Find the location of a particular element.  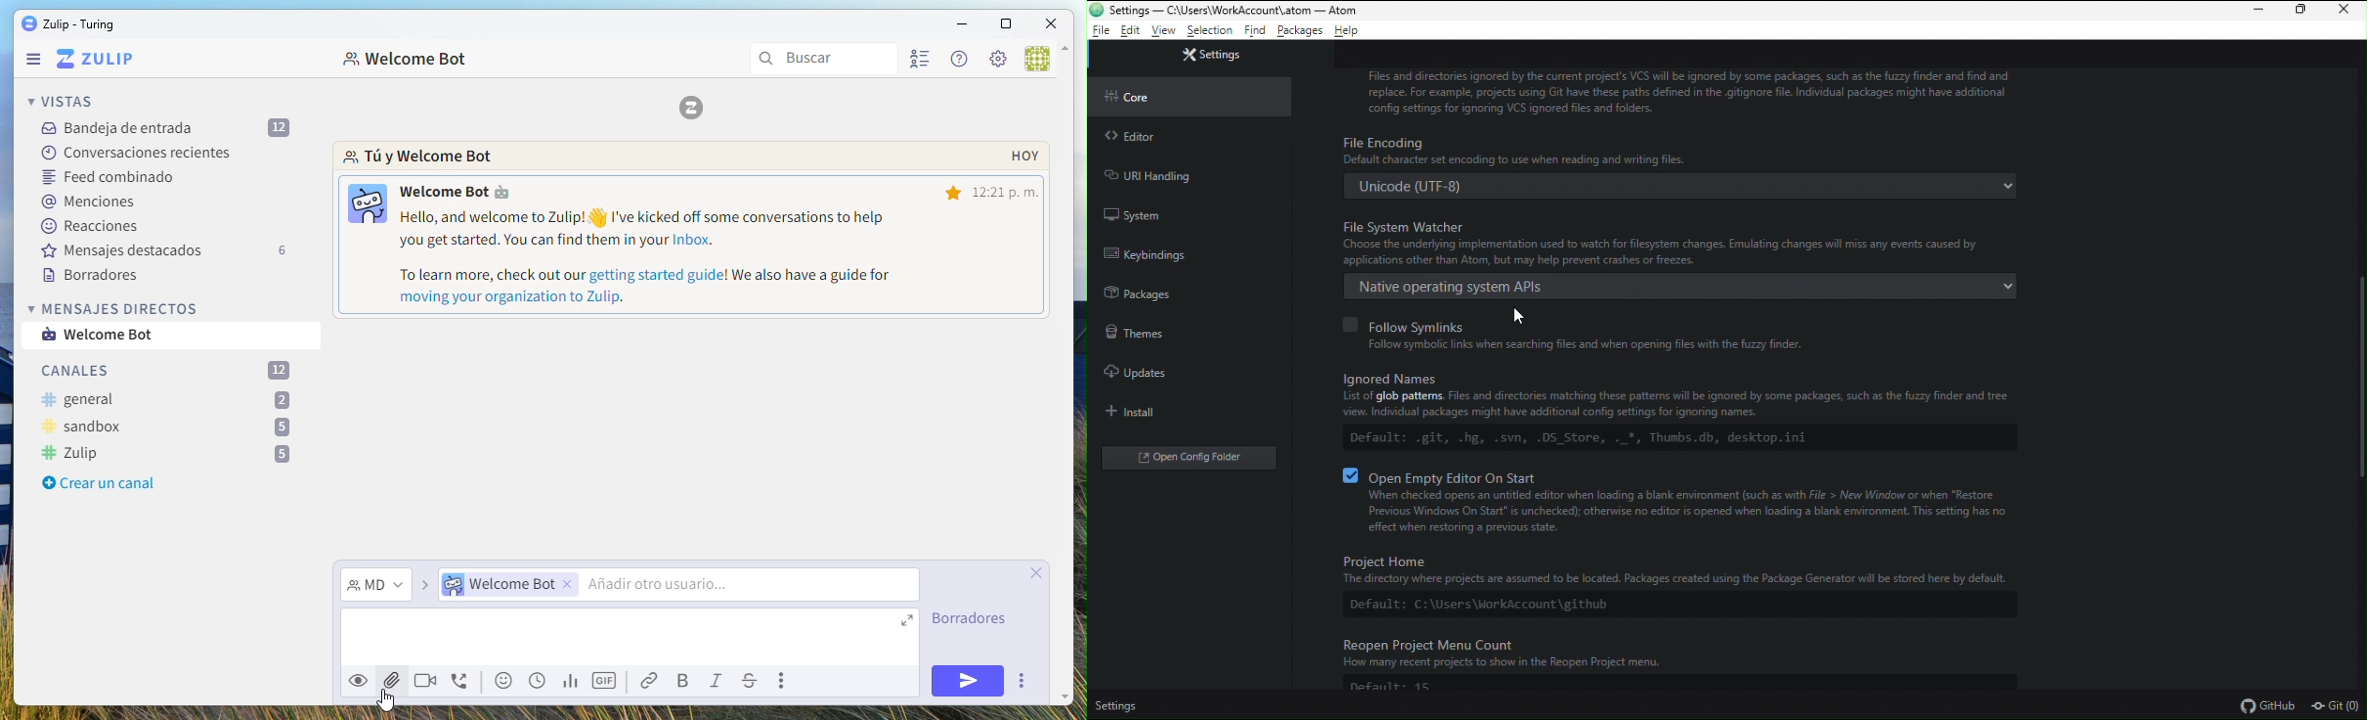

native operating system API( enabled) is located at coordinates (1679, 284).